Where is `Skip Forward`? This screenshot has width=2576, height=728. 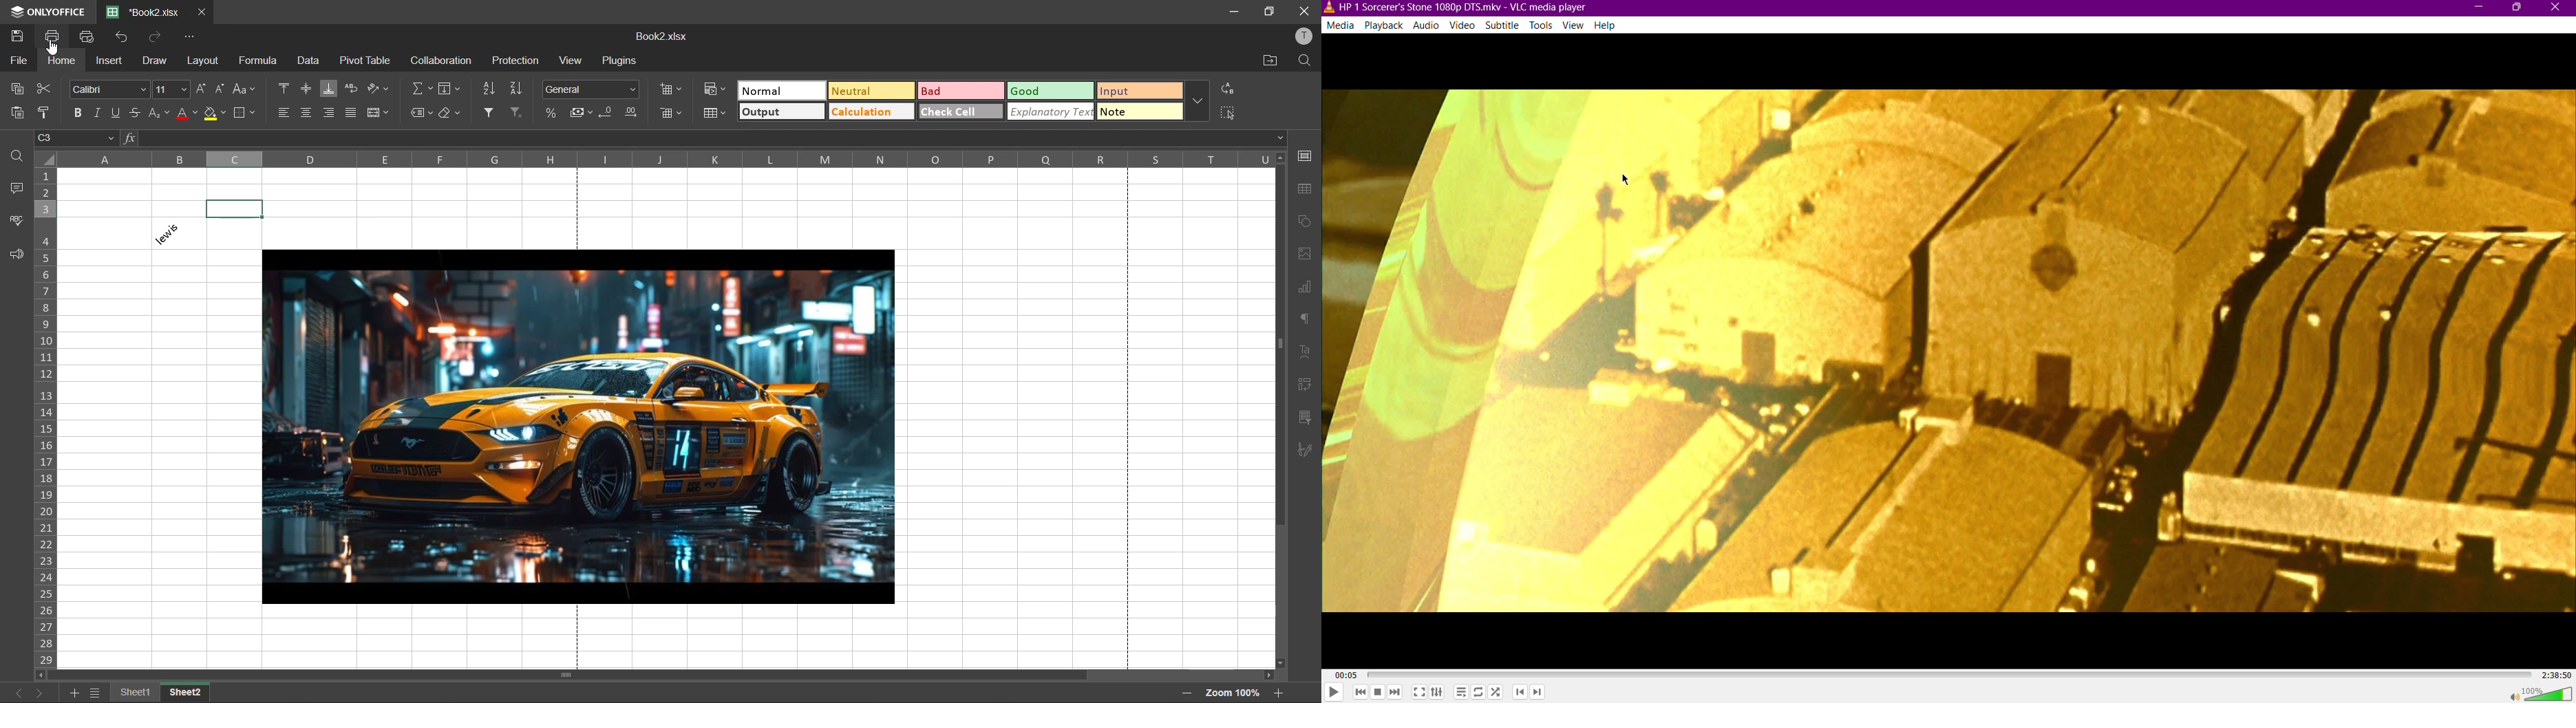
Skip Forward is located at coordinates (1397, 691).